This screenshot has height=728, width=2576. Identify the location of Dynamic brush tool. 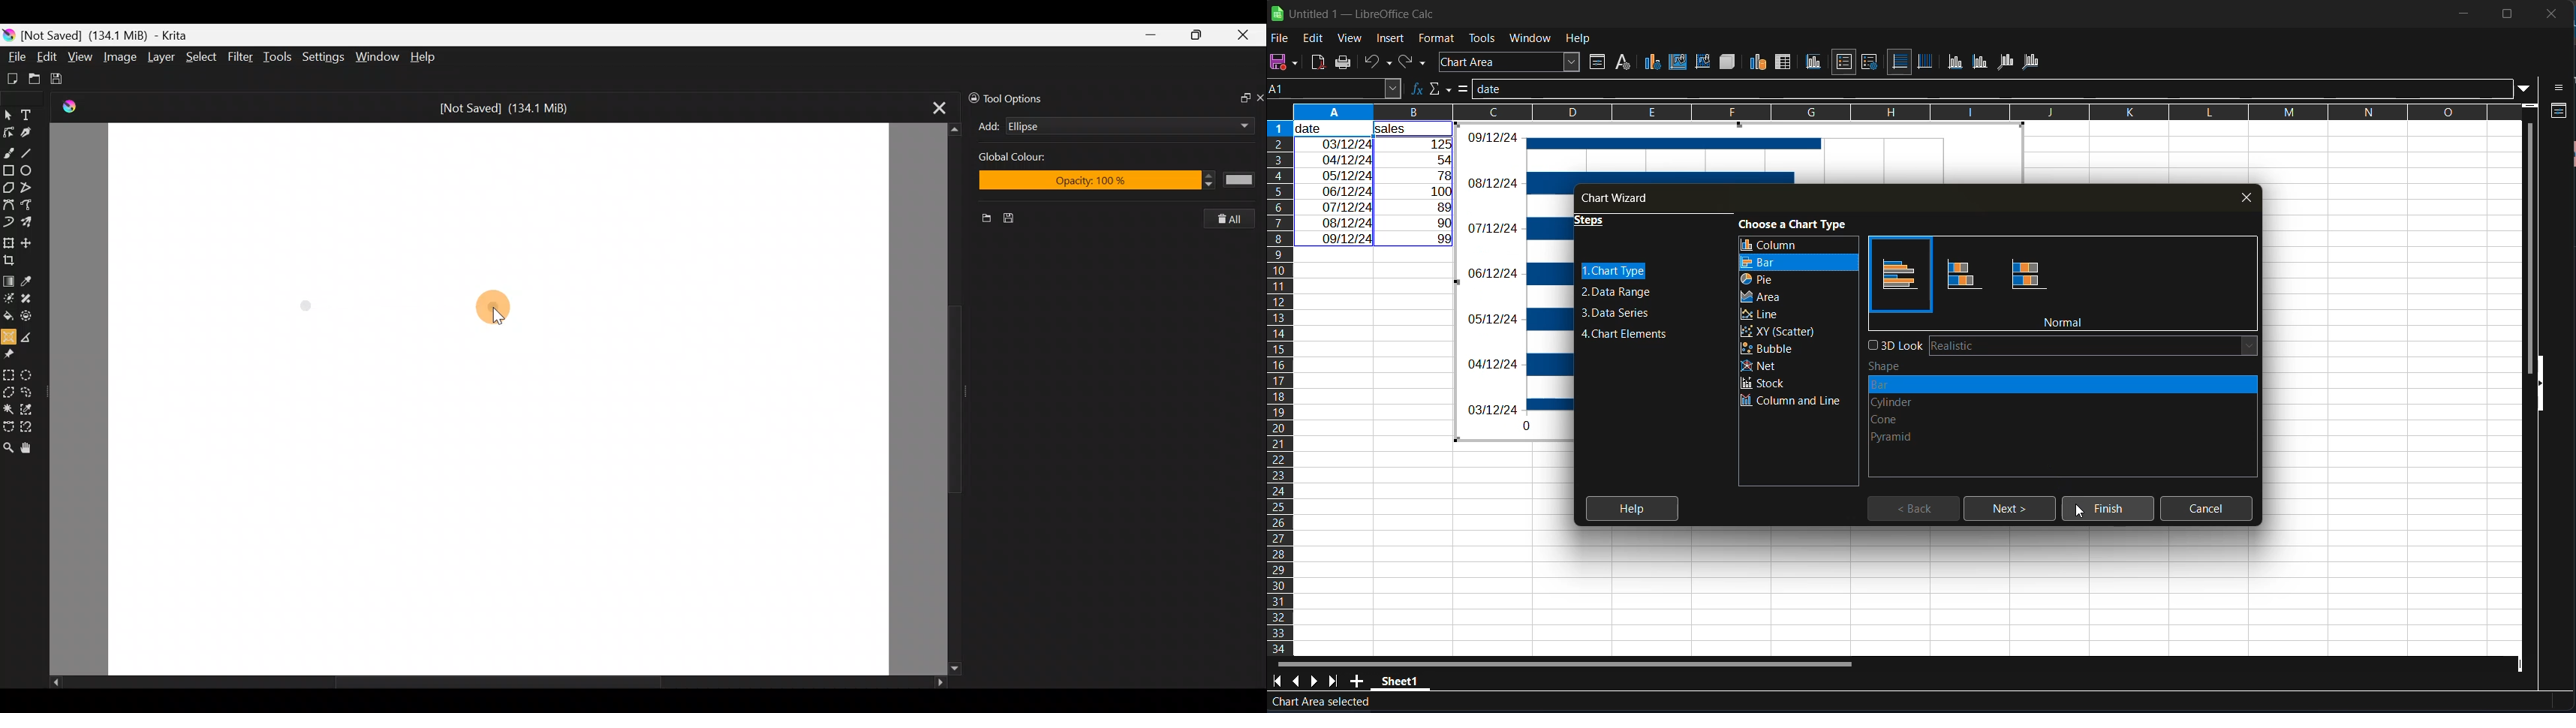
(8, 222).